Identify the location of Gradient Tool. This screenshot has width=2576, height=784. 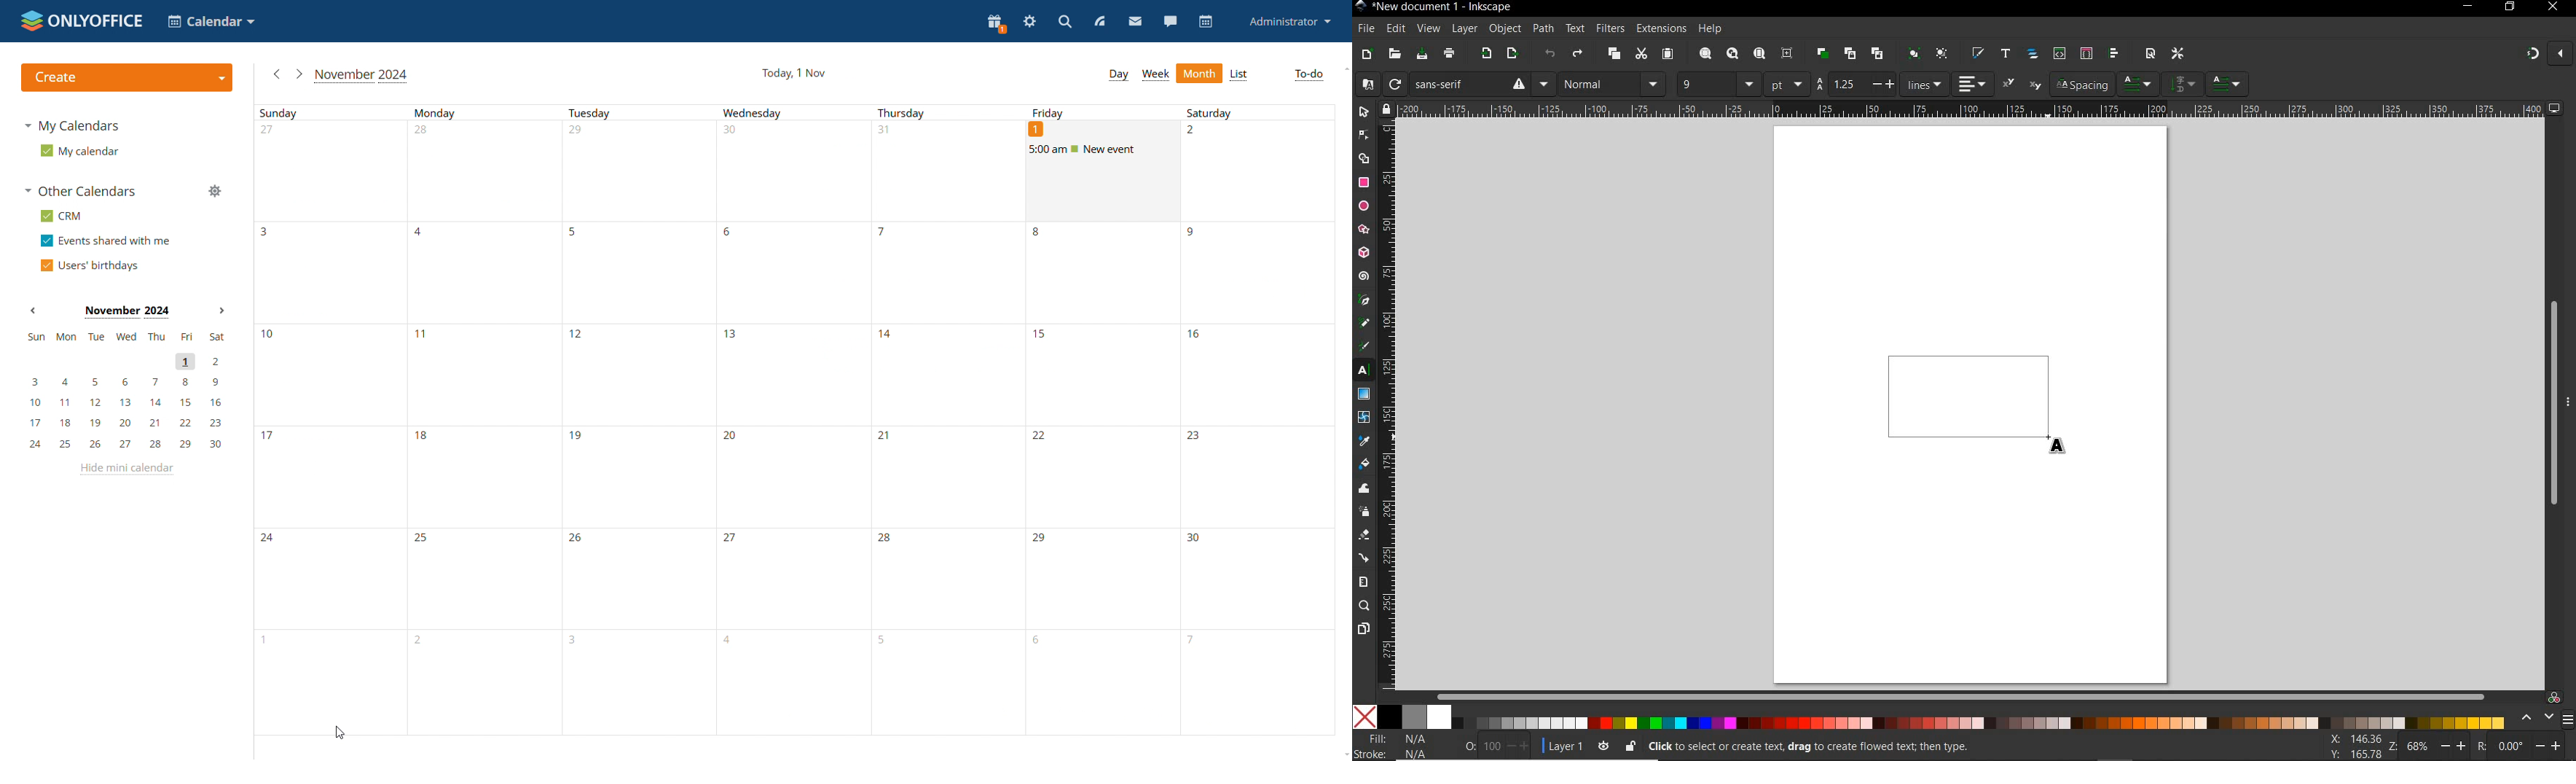
(1364, 394).